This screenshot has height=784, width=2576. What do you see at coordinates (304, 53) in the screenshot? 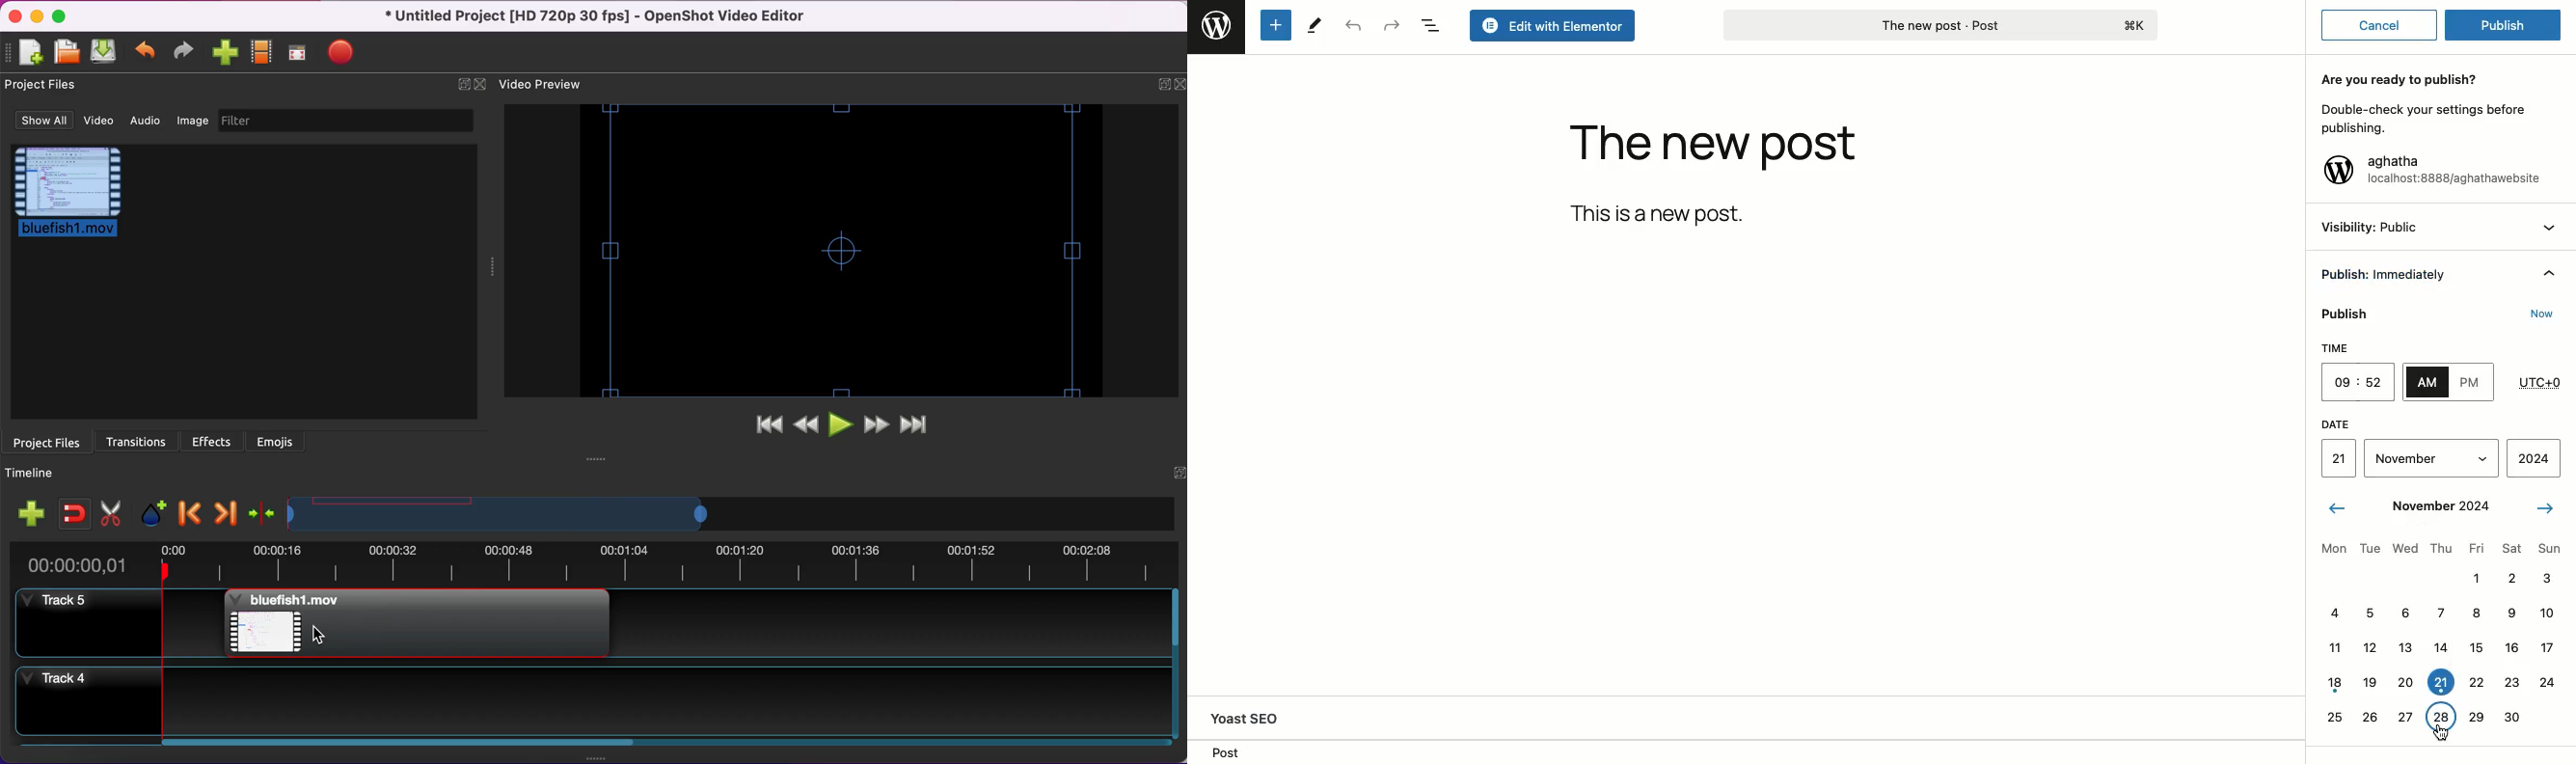
I see `full screen` at bounding box center [304, 53].